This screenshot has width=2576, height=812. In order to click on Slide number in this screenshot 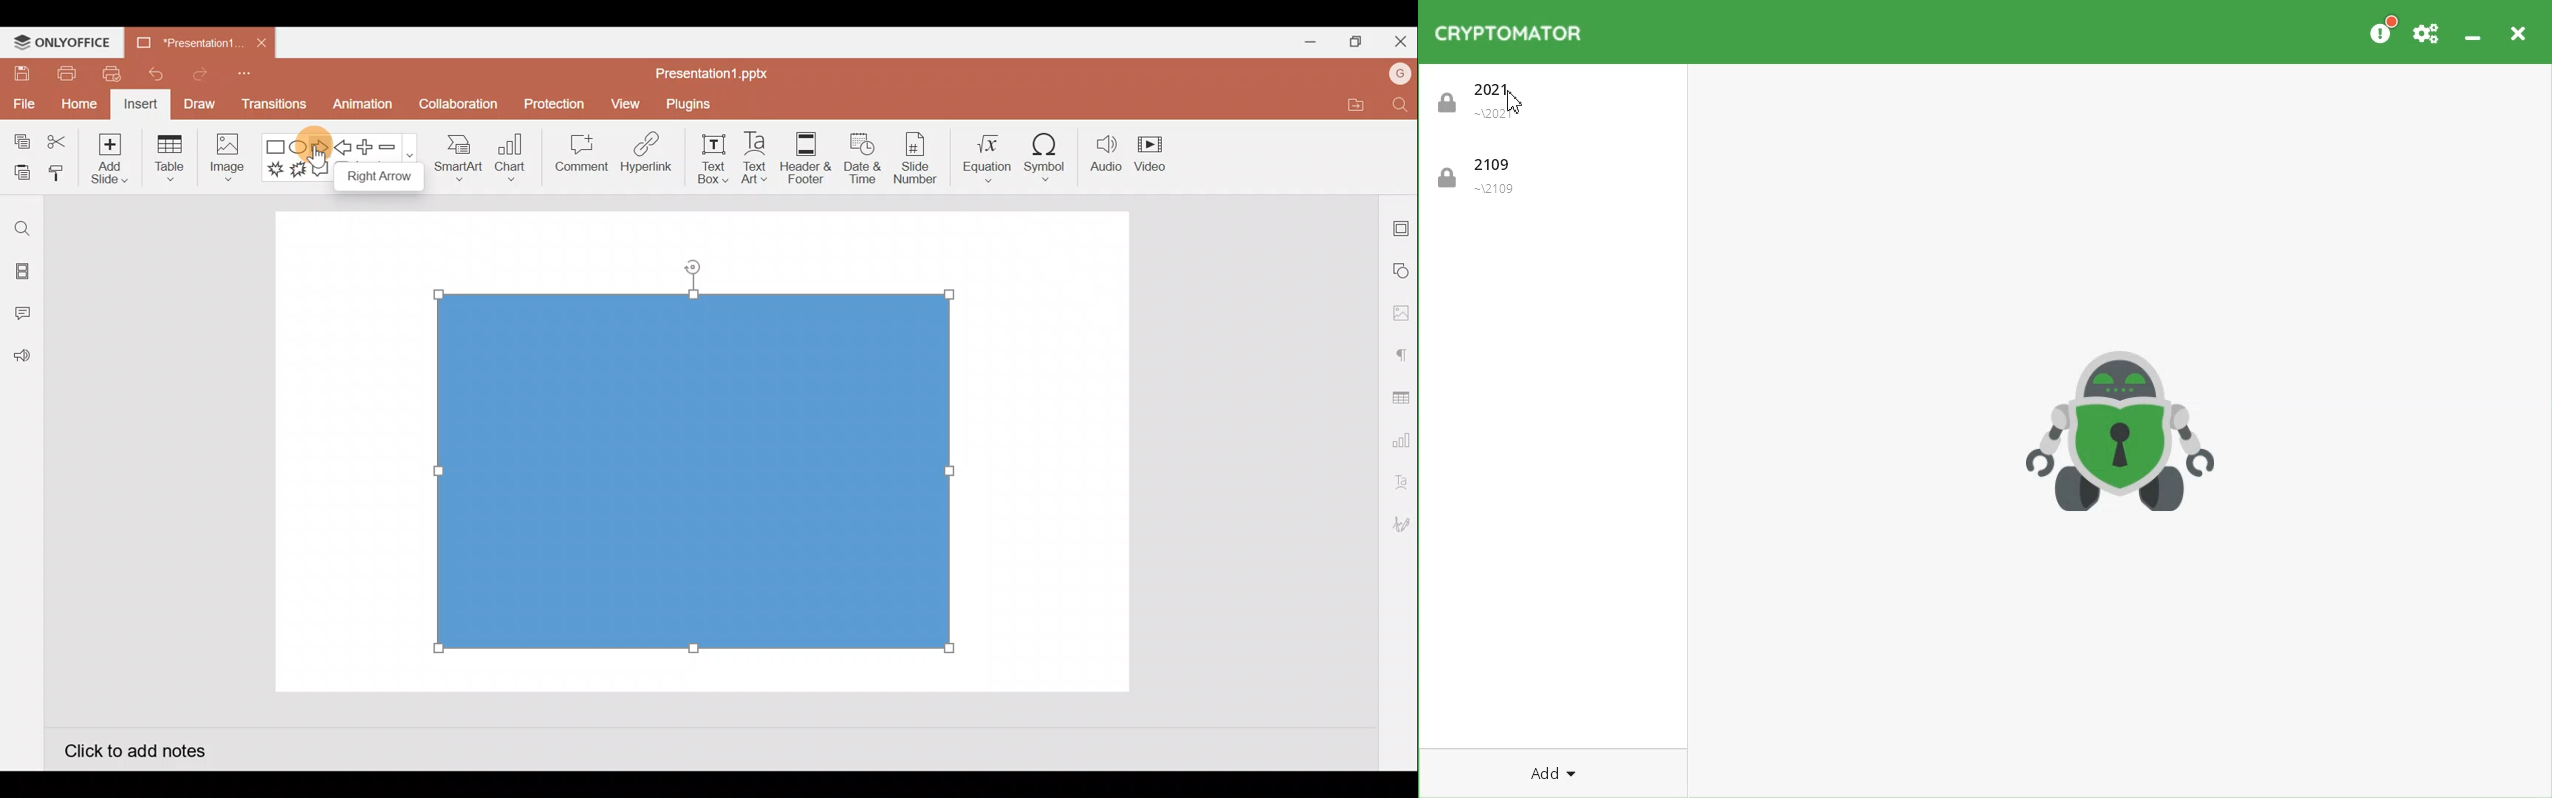, I will do `click(915, 158)`.